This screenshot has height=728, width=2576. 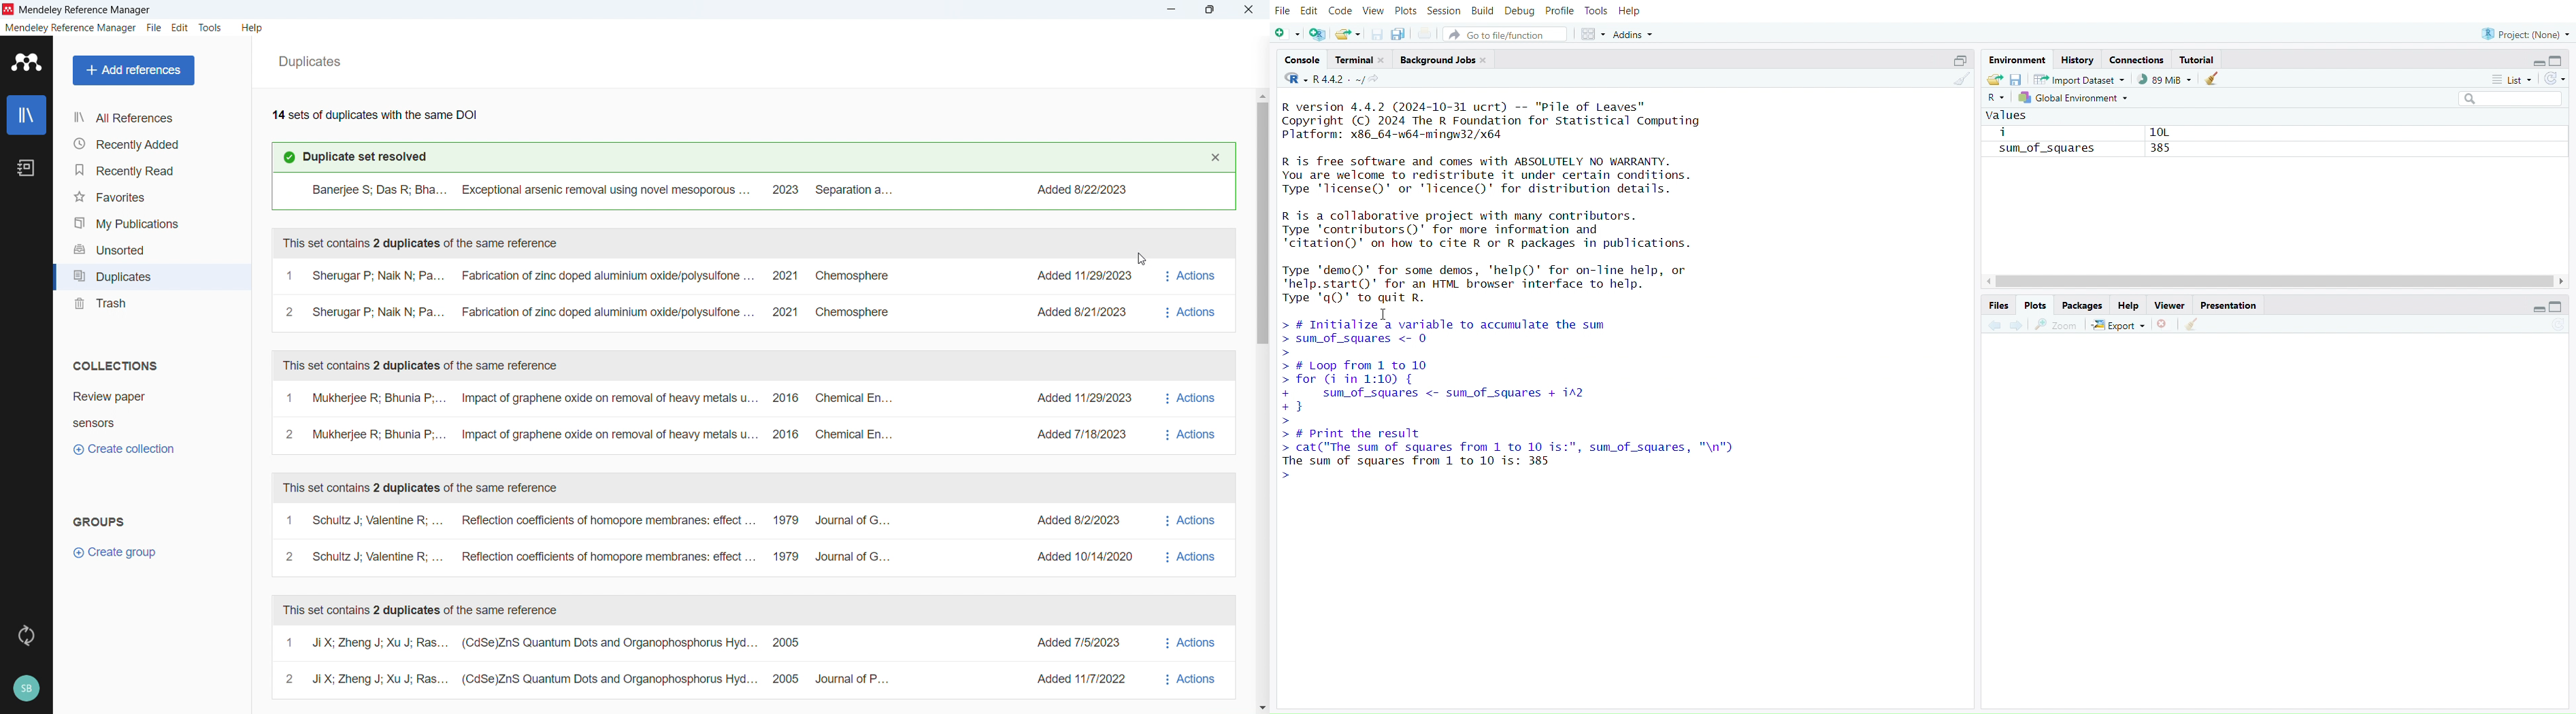 What do you see at coordinates (2015, 60) in the screenshot?
I see `environment` at bounding box center [2015, 60].